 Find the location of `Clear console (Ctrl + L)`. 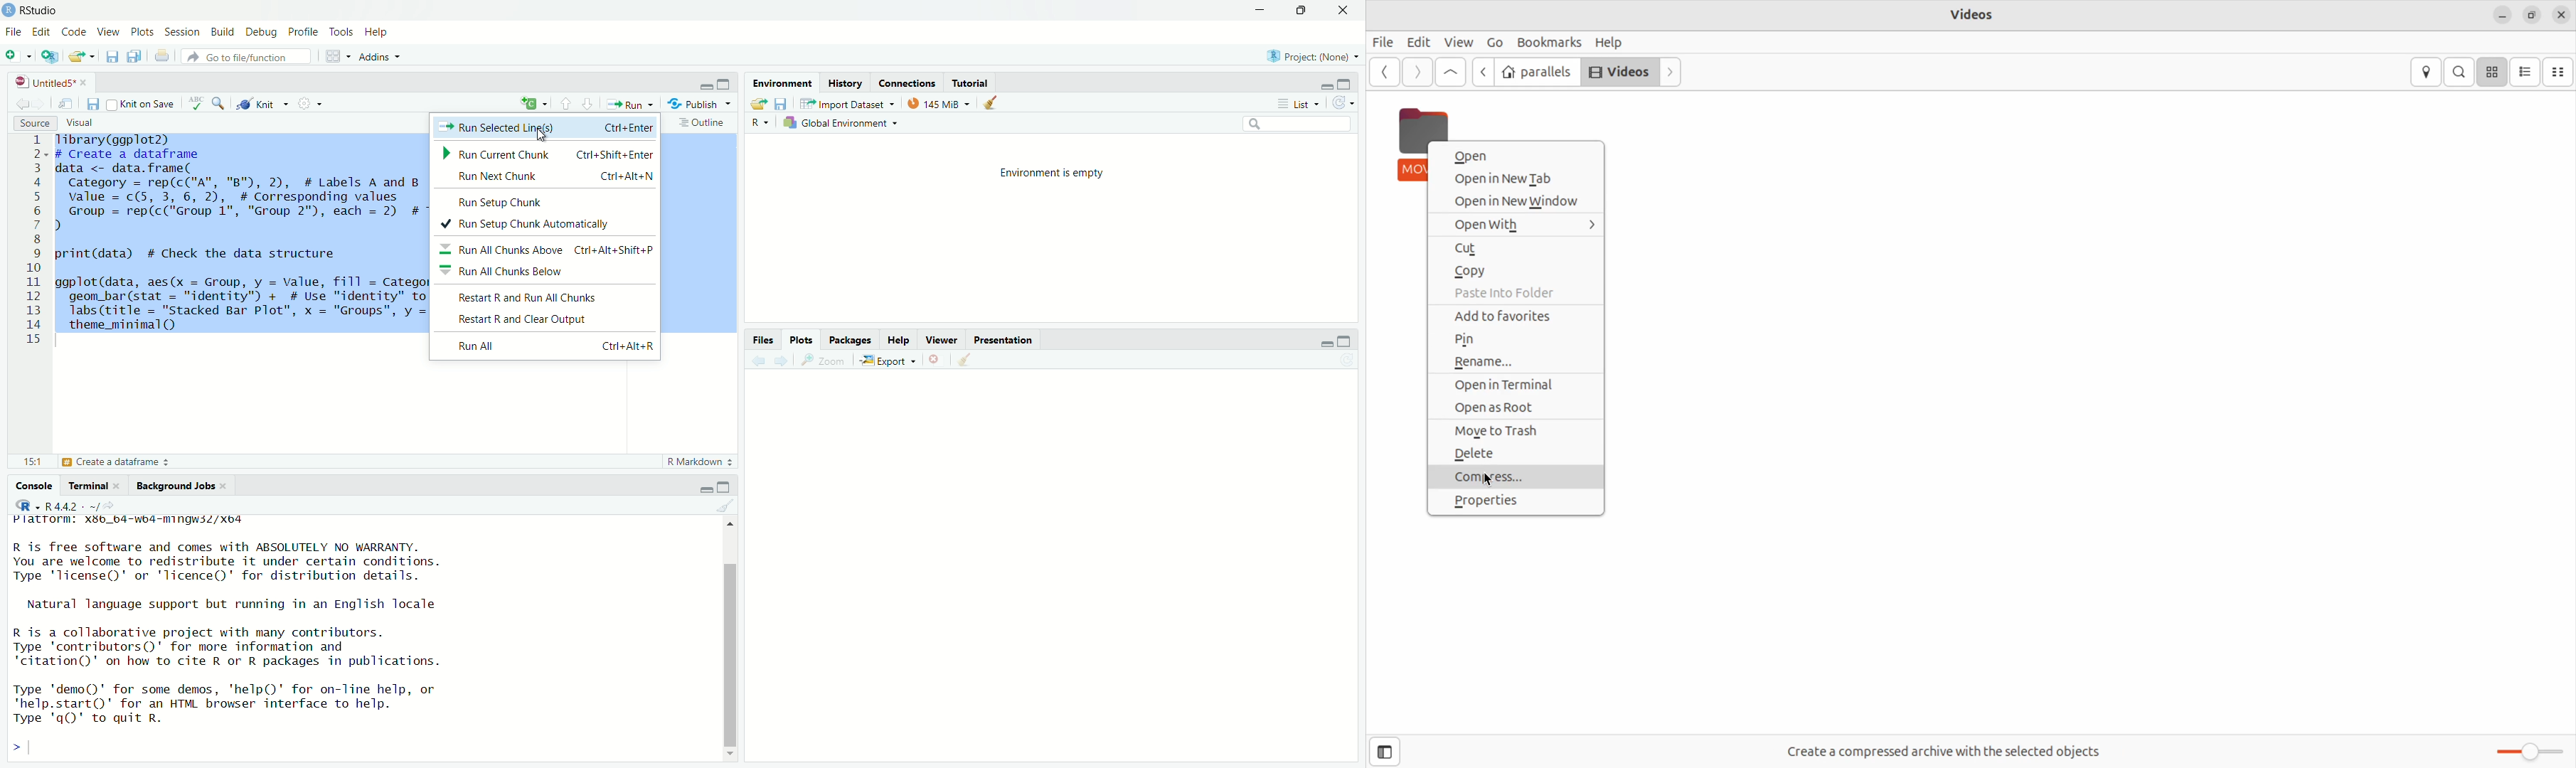

Clear console (Ctrl + L) is located at coordinates (965, 361).